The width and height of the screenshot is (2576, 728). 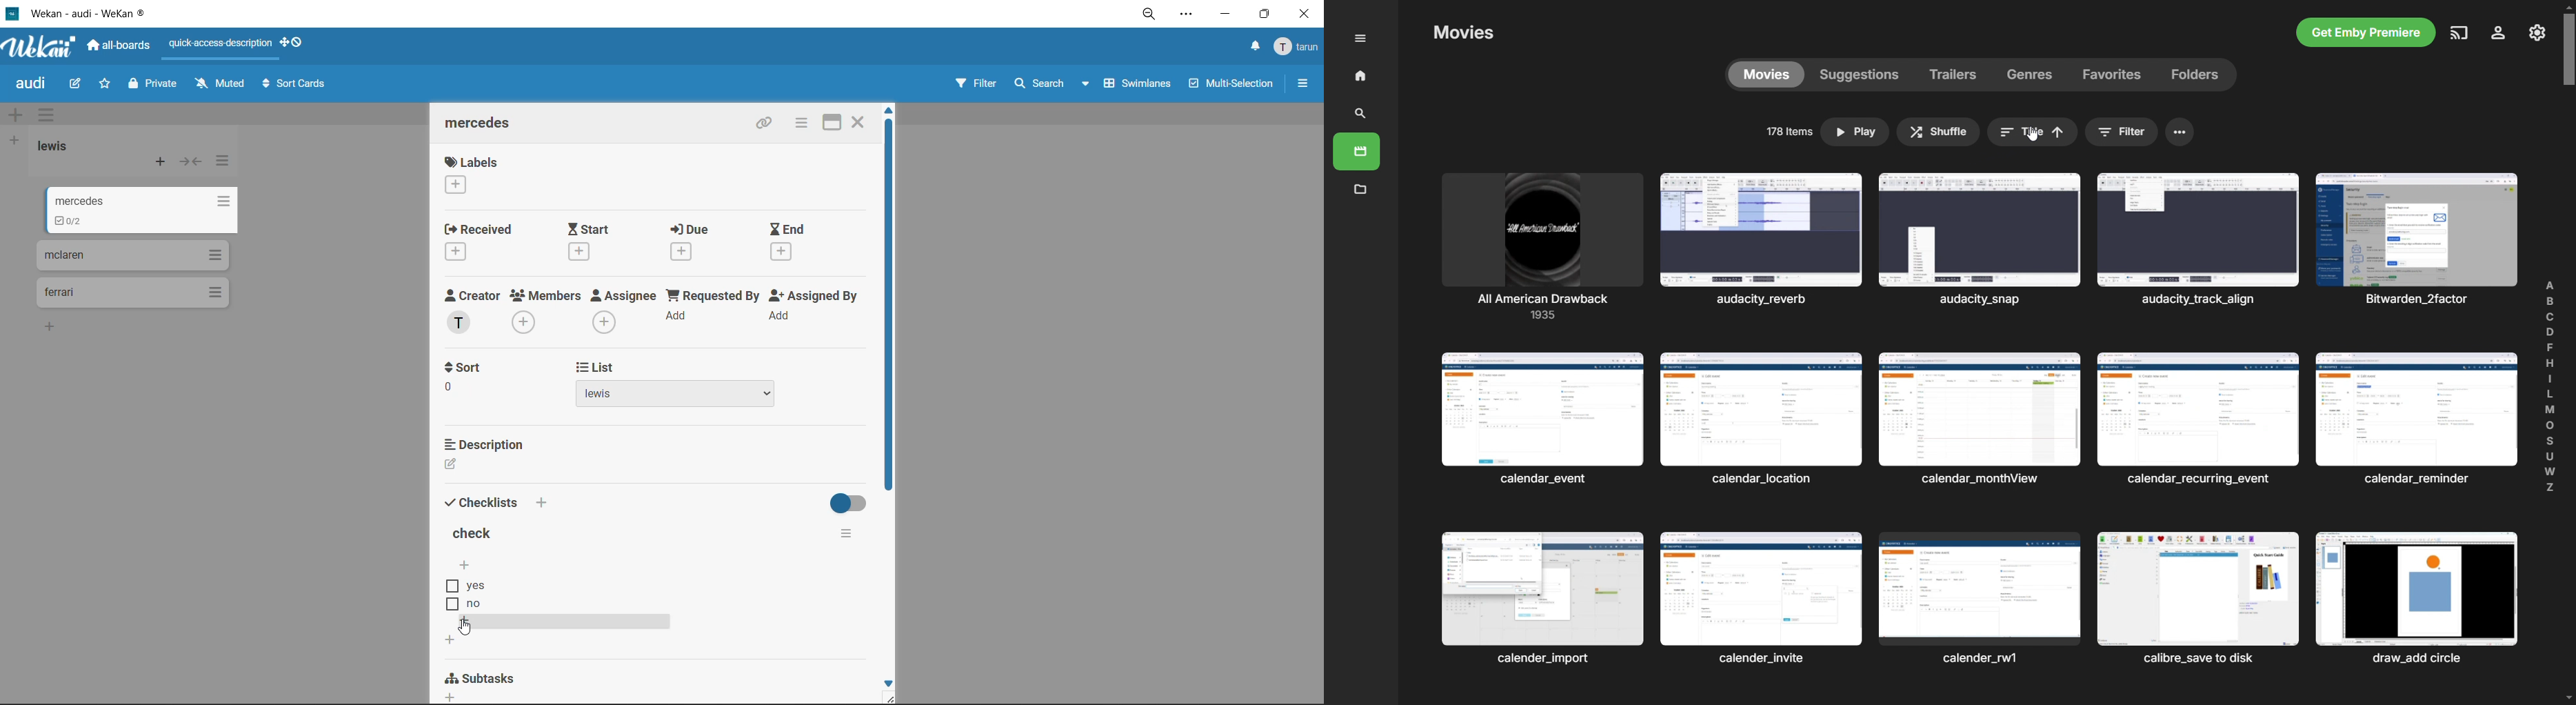 What do you see at coordinates (1187, 14) in the screenshot?
I see `settings` at bounding box center [1187, 14].